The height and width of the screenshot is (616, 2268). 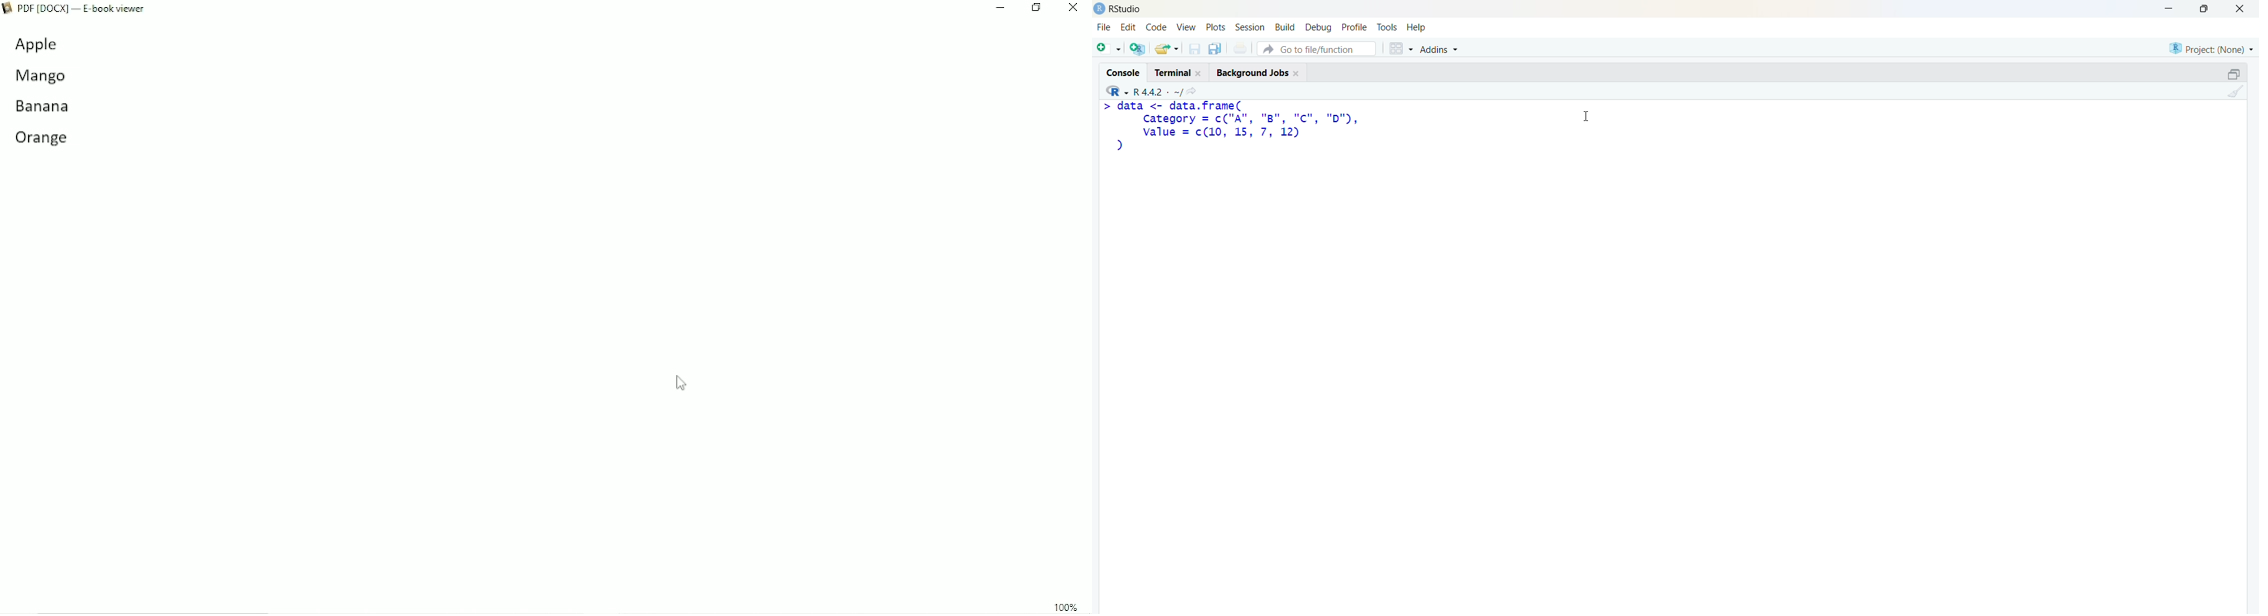 What do you see at coordinates (1129, 9) in the screenshot?
I see `Rstudio` at bounding box center [1129, 9].